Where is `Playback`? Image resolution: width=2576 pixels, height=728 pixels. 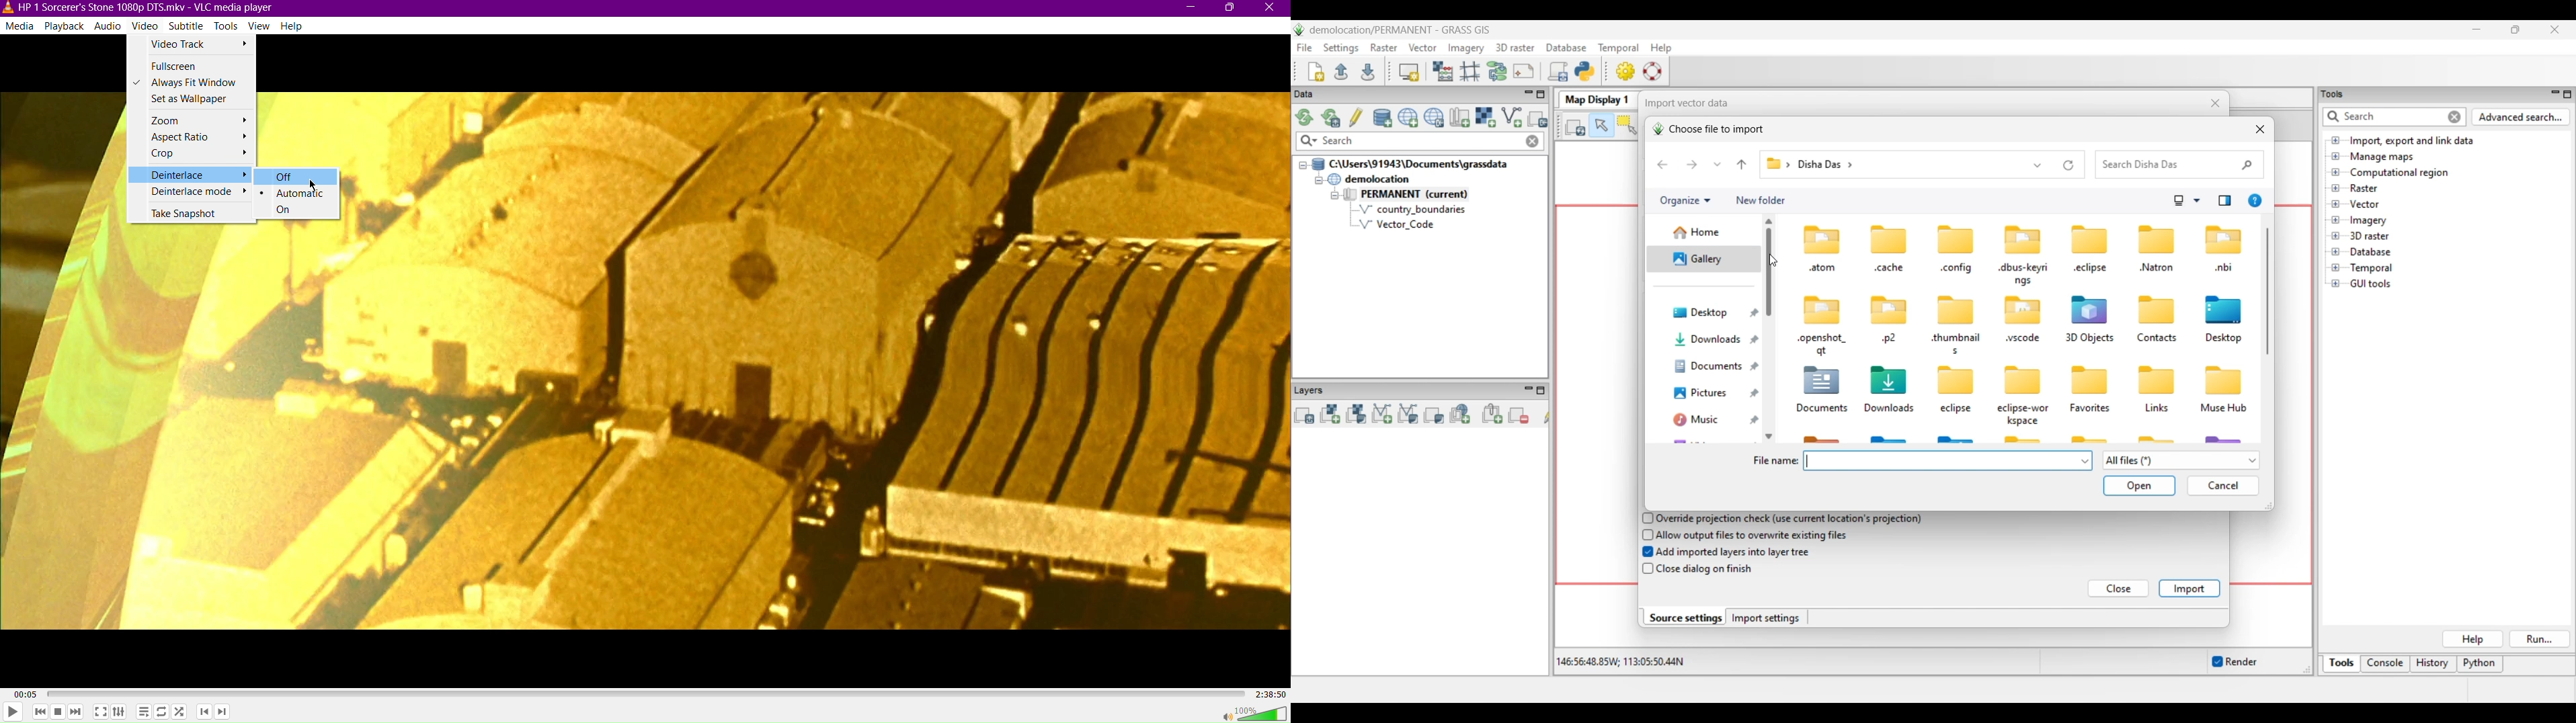
Playback is located at coordinates (63, 28).